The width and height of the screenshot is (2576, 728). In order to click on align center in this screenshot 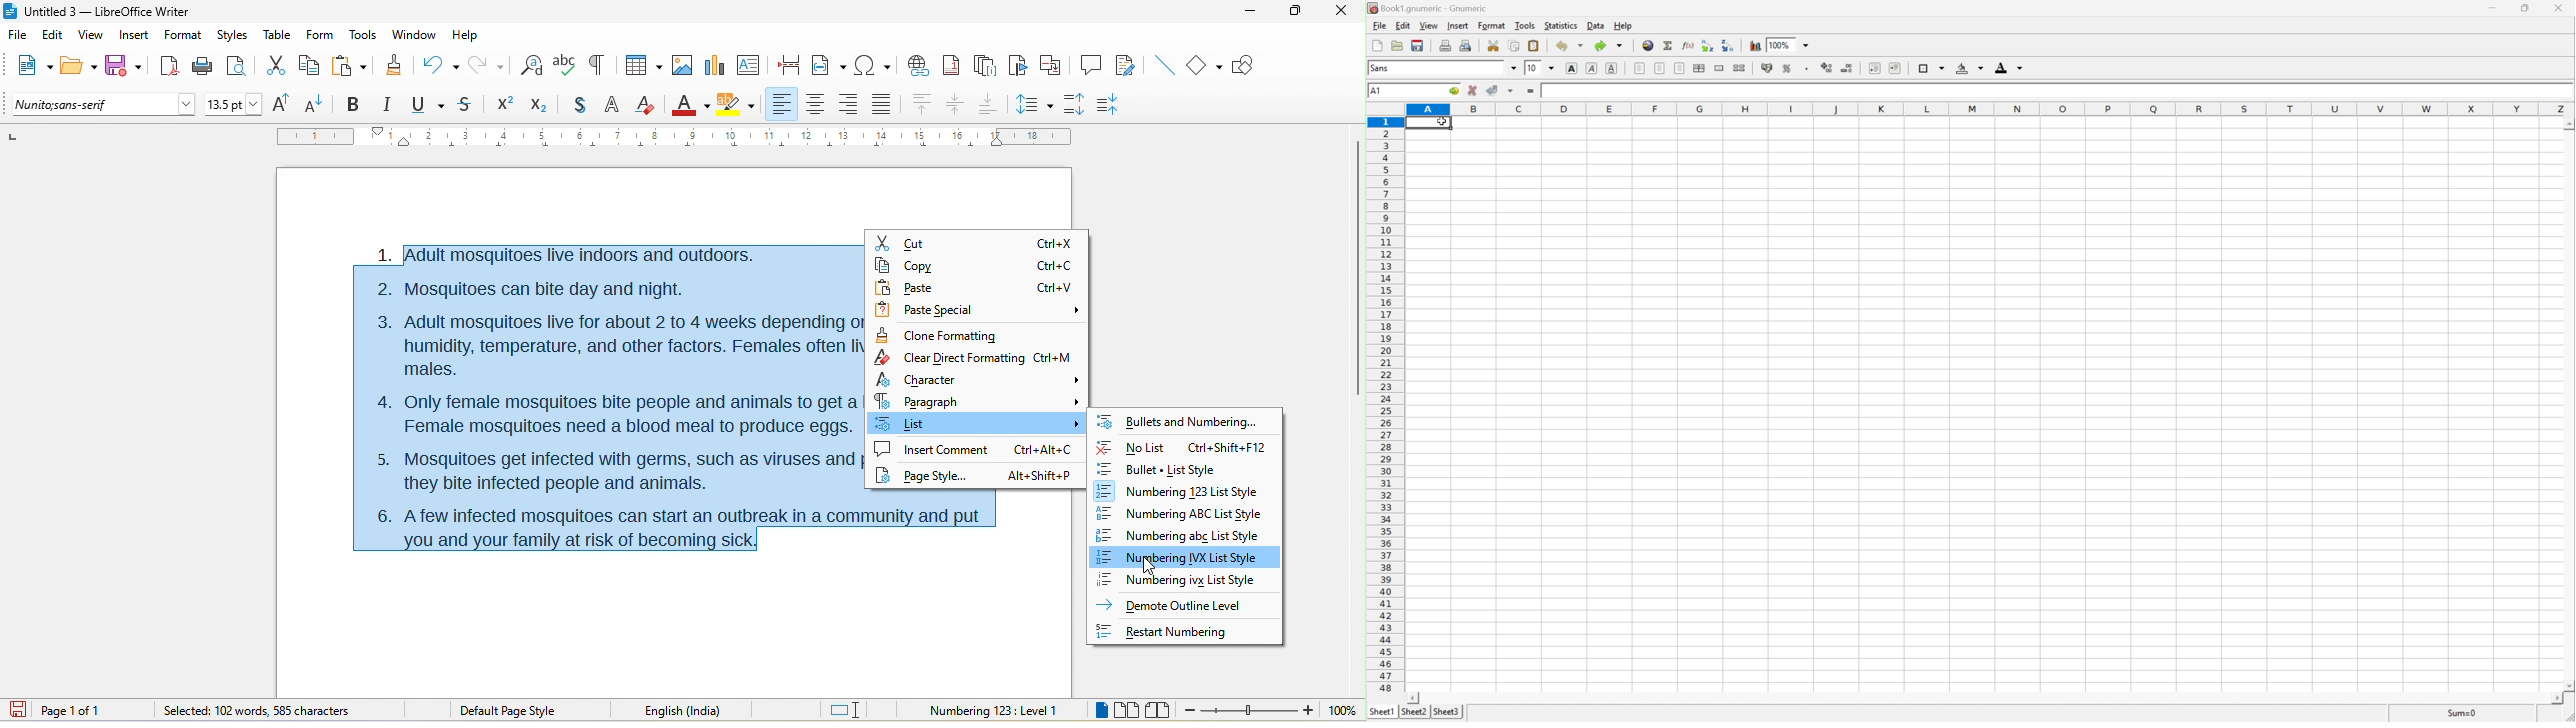, I will do `click(817, 105)`.